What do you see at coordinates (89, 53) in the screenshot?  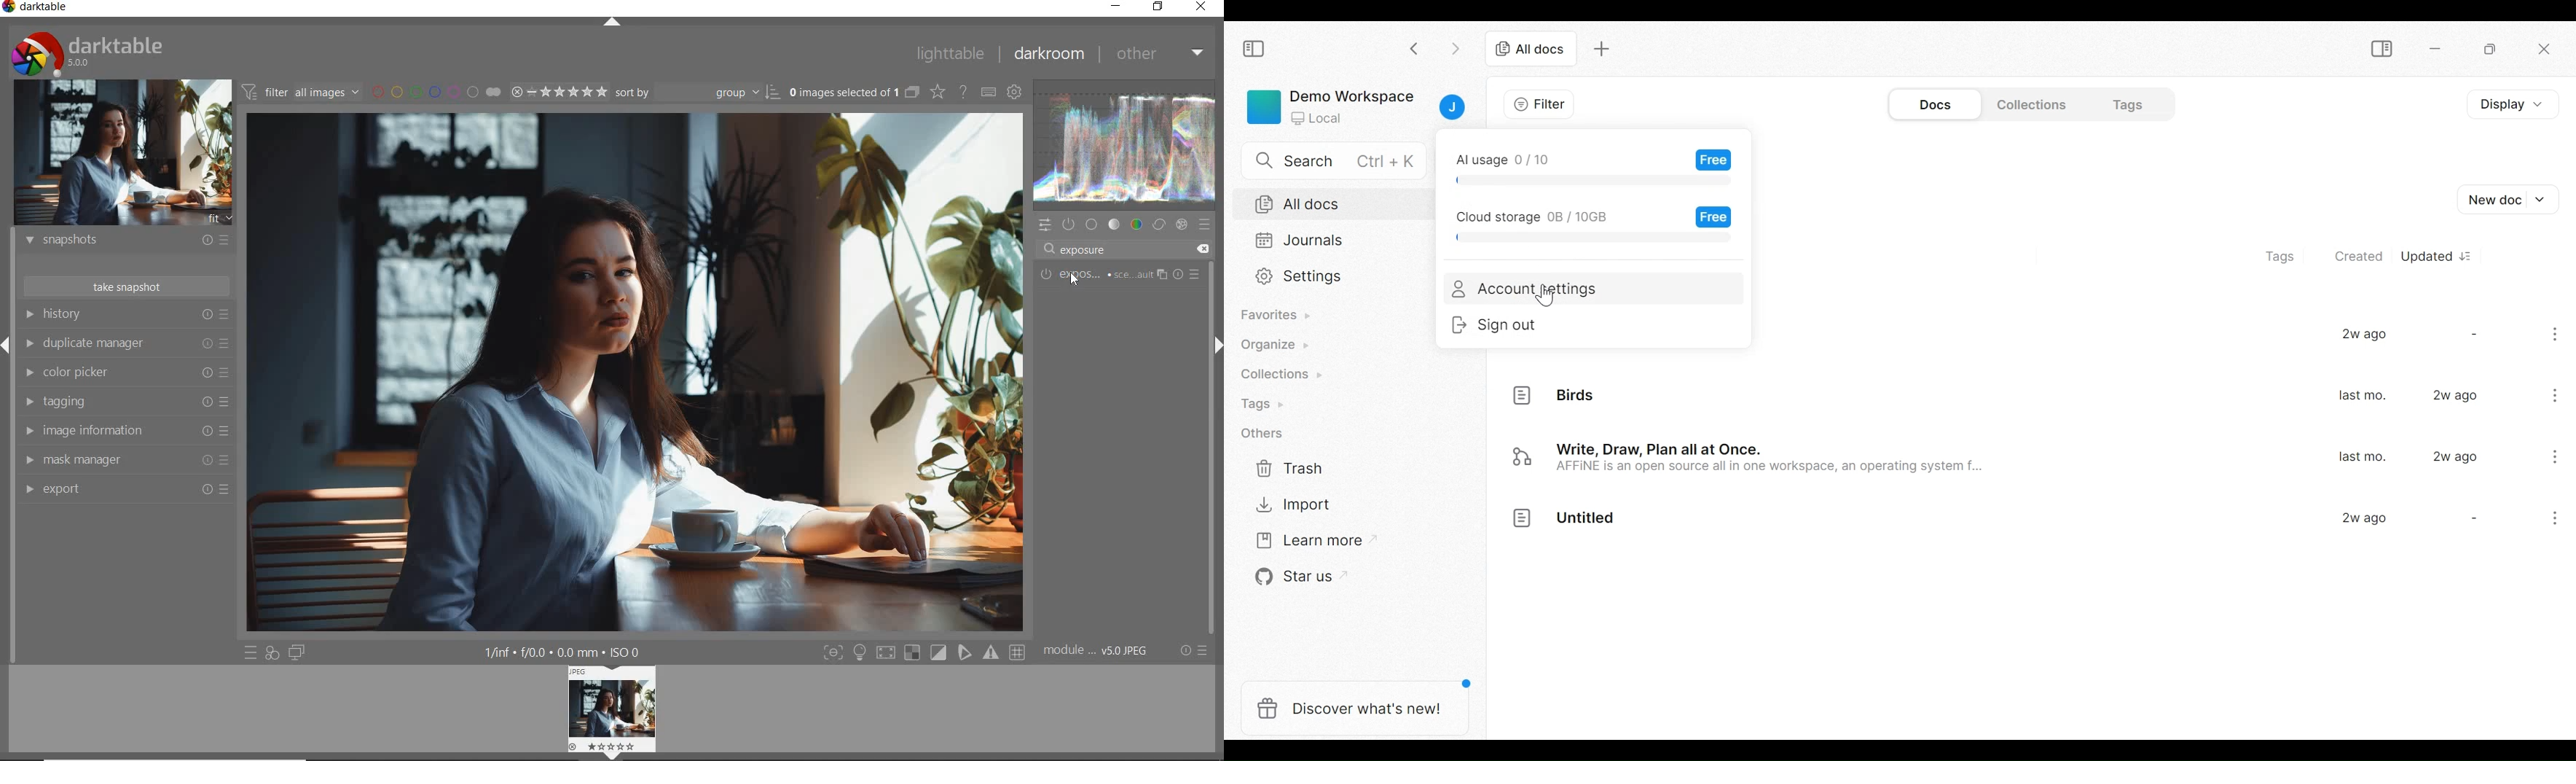 I see `system logo` at bounding box center [89, 53].